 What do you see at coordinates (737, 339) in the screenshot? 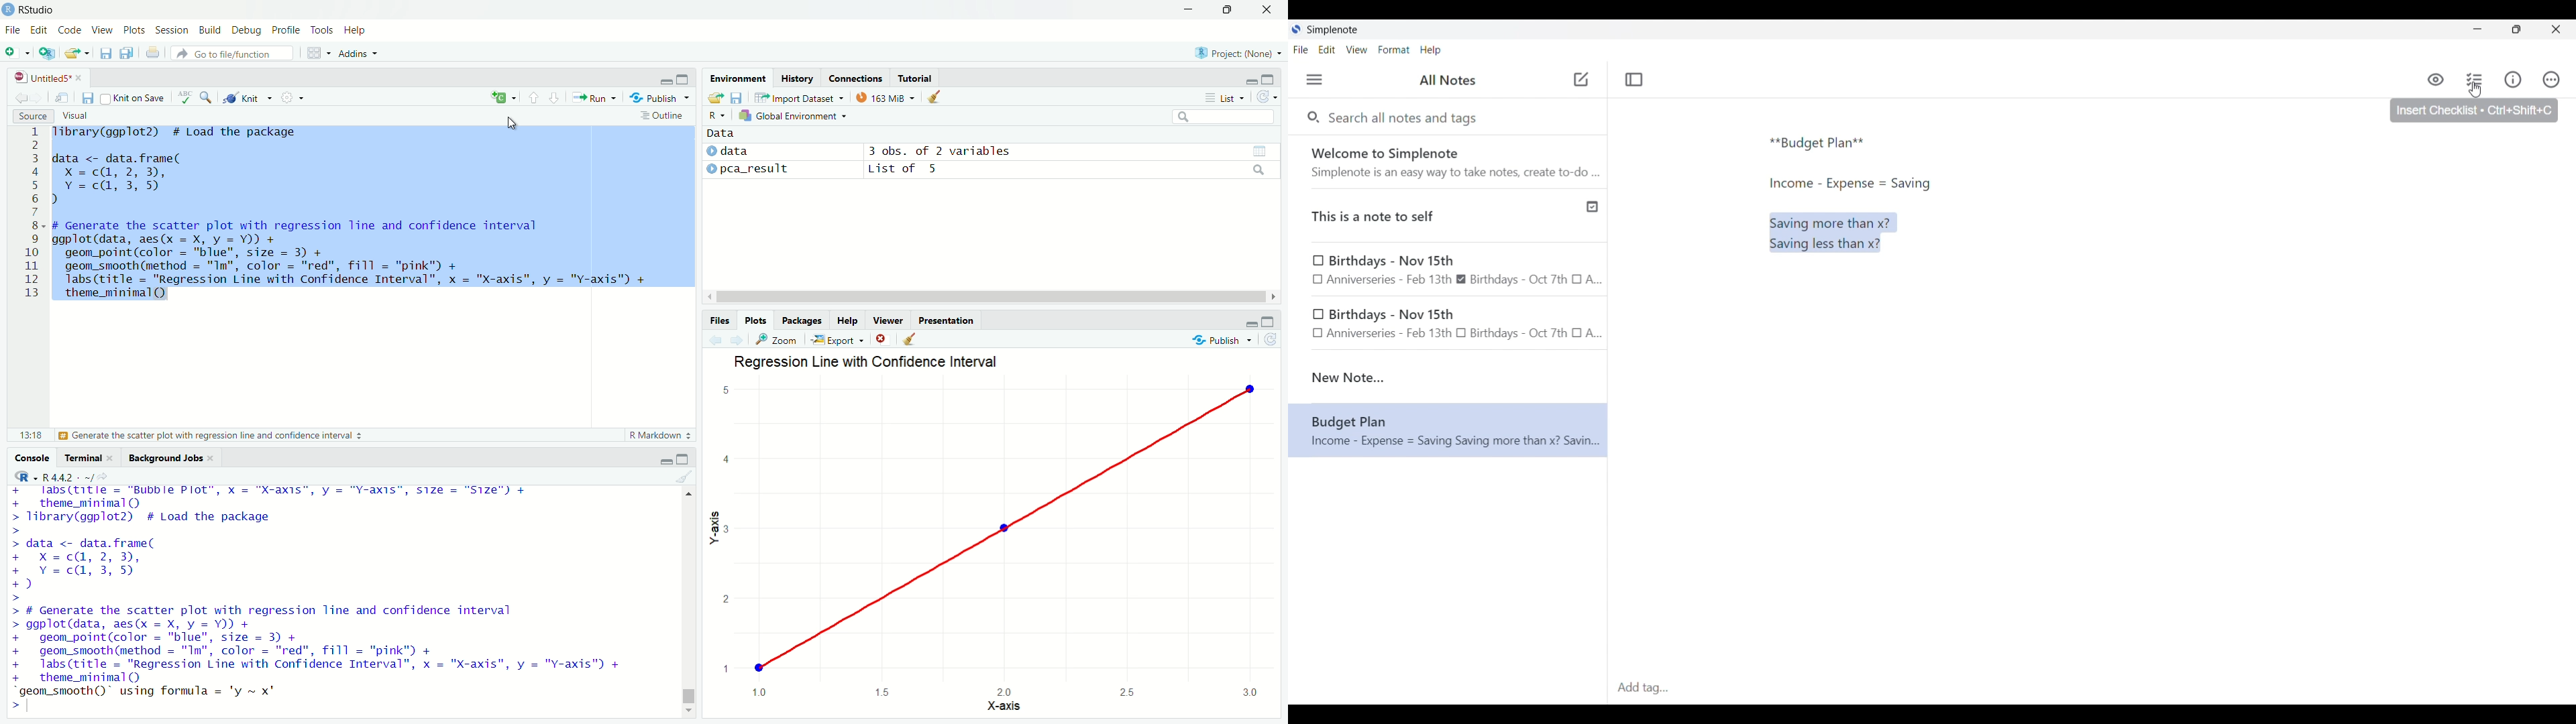
I see `Next plot` at bounding box center [737, 339].